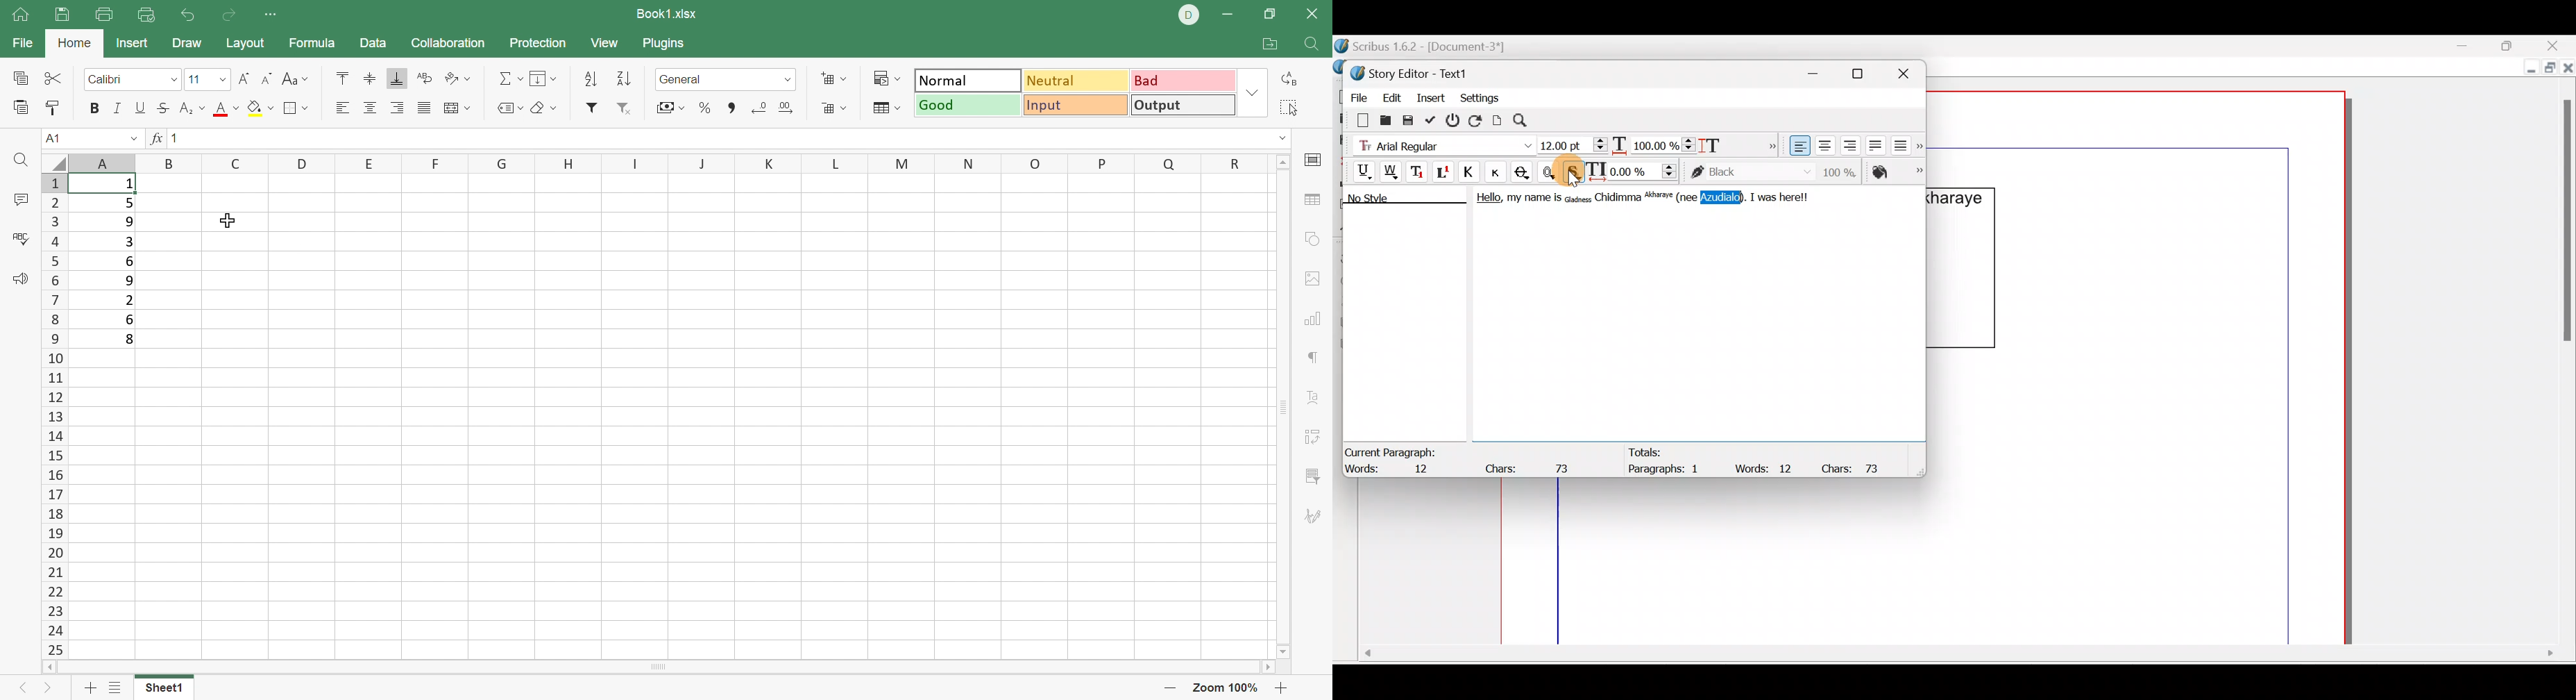  I want to click on Clear, so click(544, 108).